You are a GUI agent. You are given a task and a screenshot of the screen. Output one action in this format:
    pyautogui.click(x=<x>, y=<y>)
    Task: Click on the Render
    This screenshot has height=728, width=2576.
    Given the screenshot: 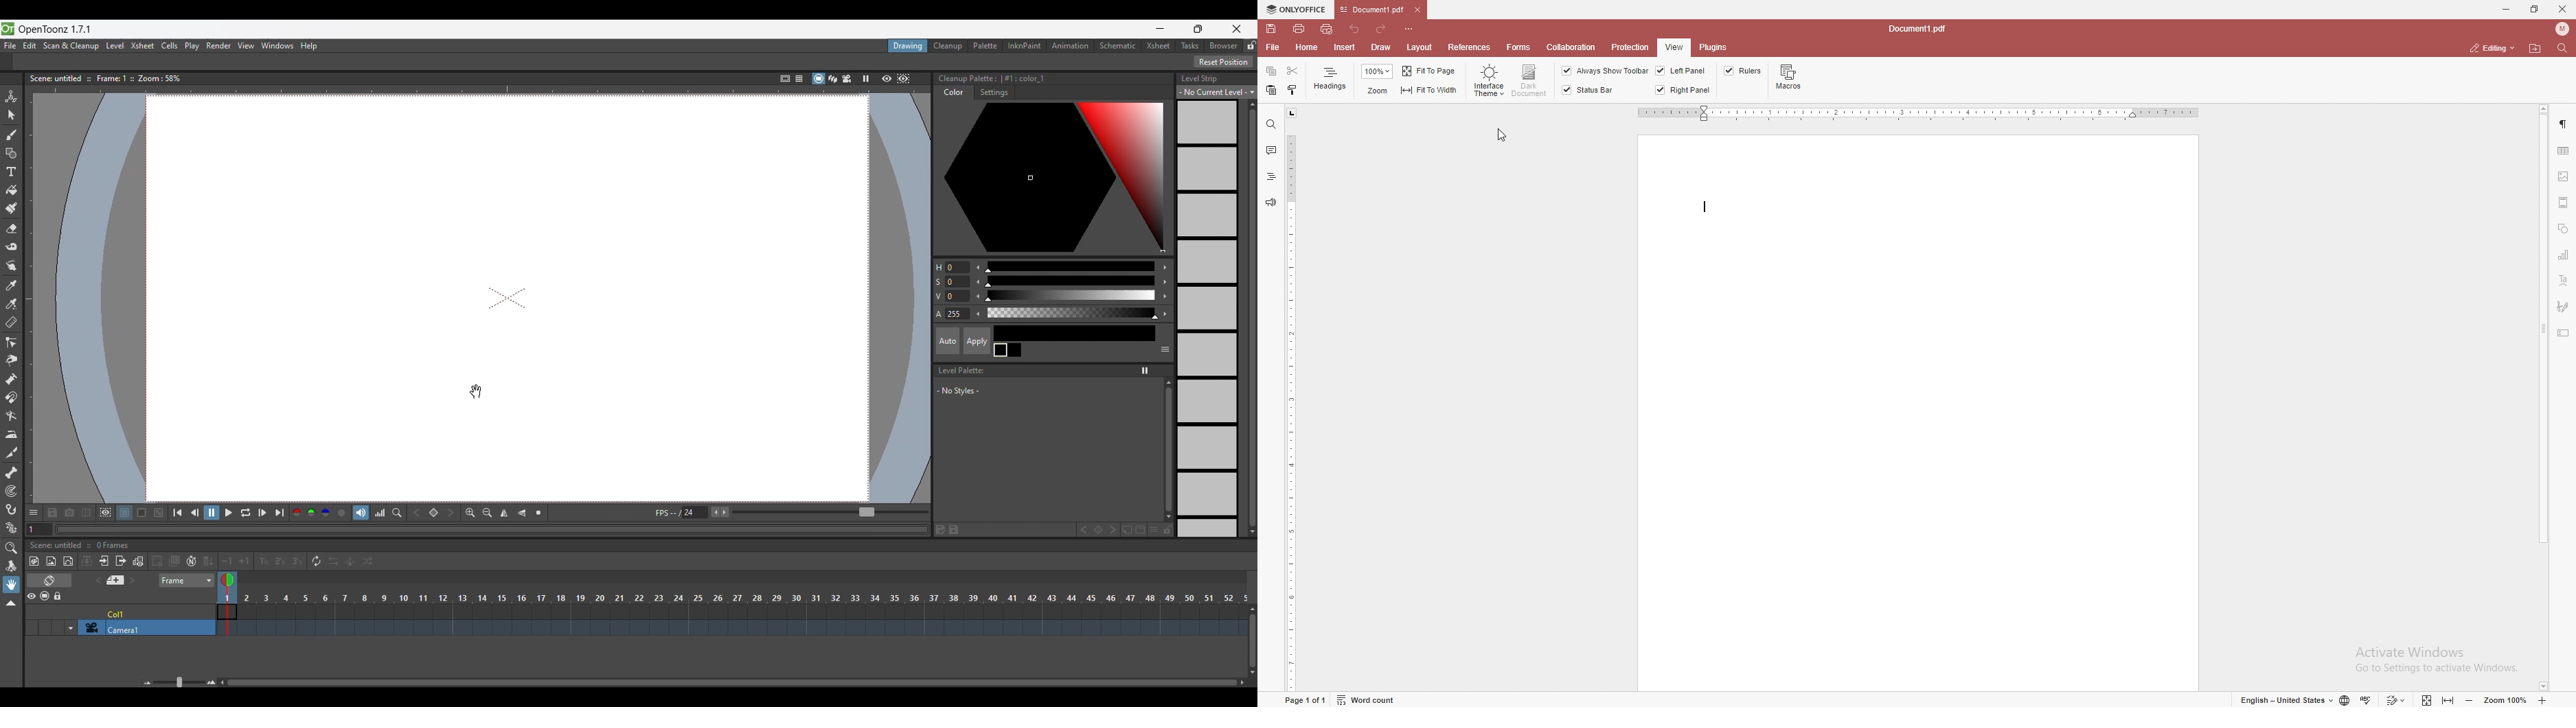 What is the action you would take?
    pyautogui.click(x=219, y=46)
    